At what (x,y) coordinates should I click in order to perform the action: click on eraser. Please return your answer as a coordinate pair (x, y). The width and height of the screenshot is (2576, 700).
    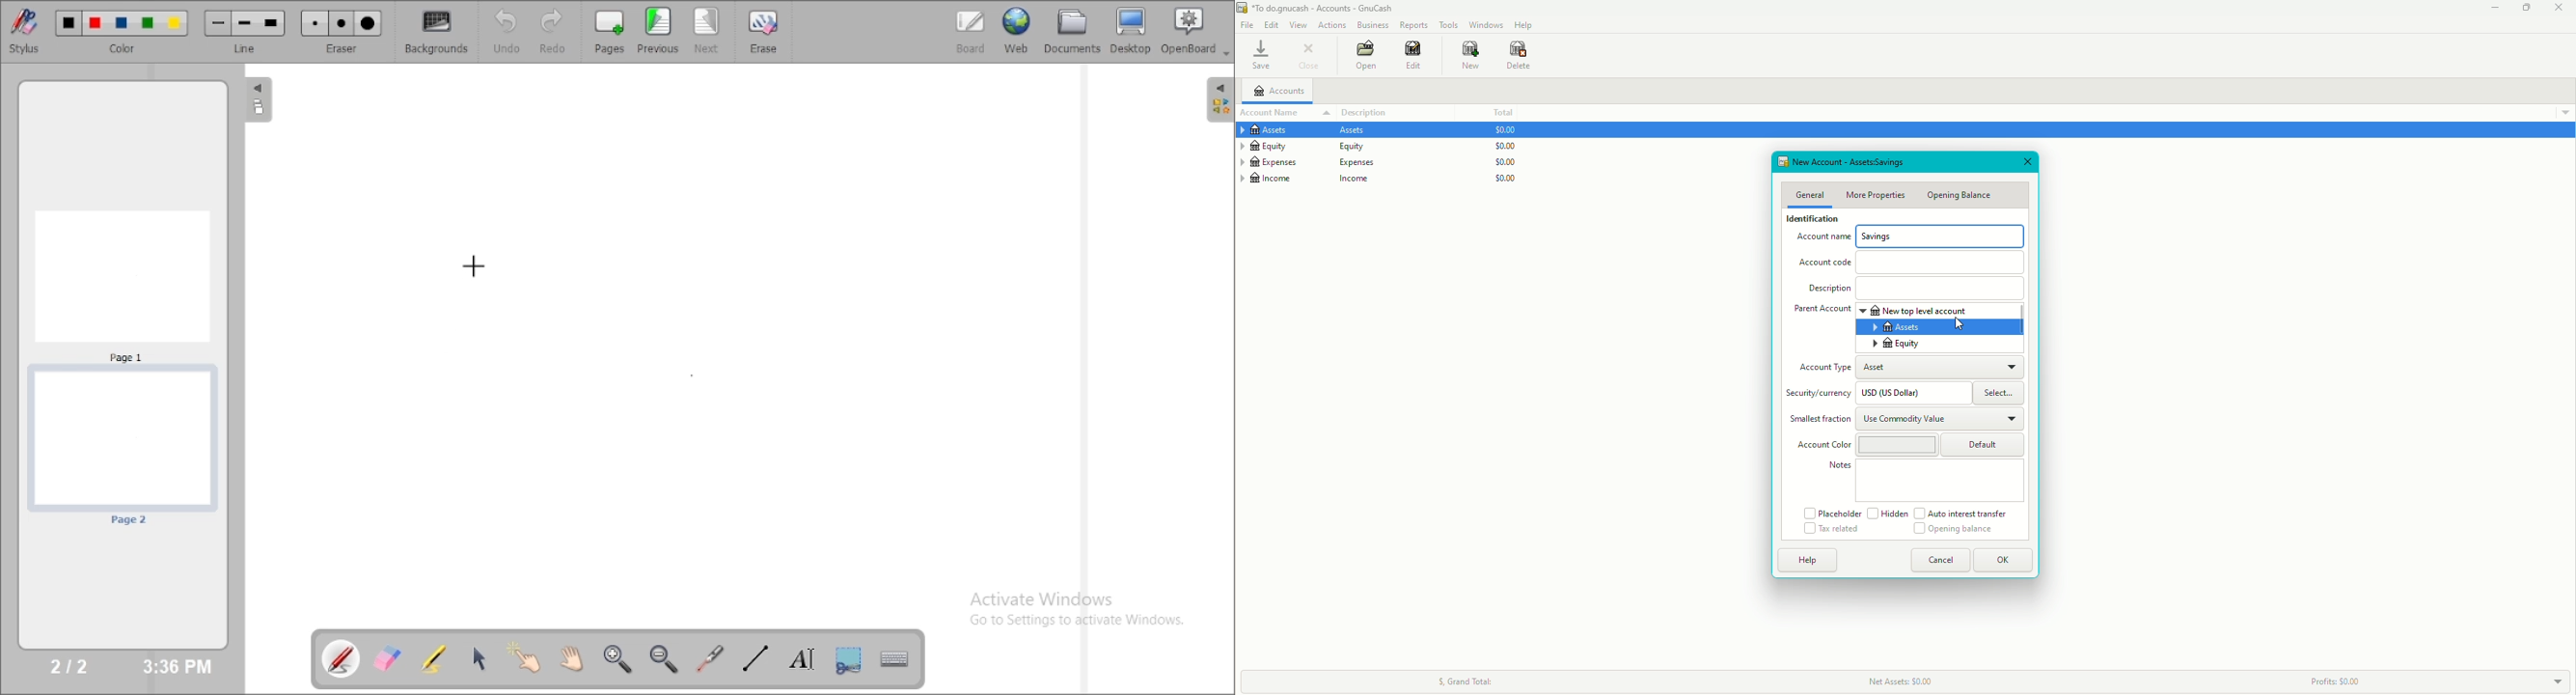
    Looking at the image, I should click on (342, 48).